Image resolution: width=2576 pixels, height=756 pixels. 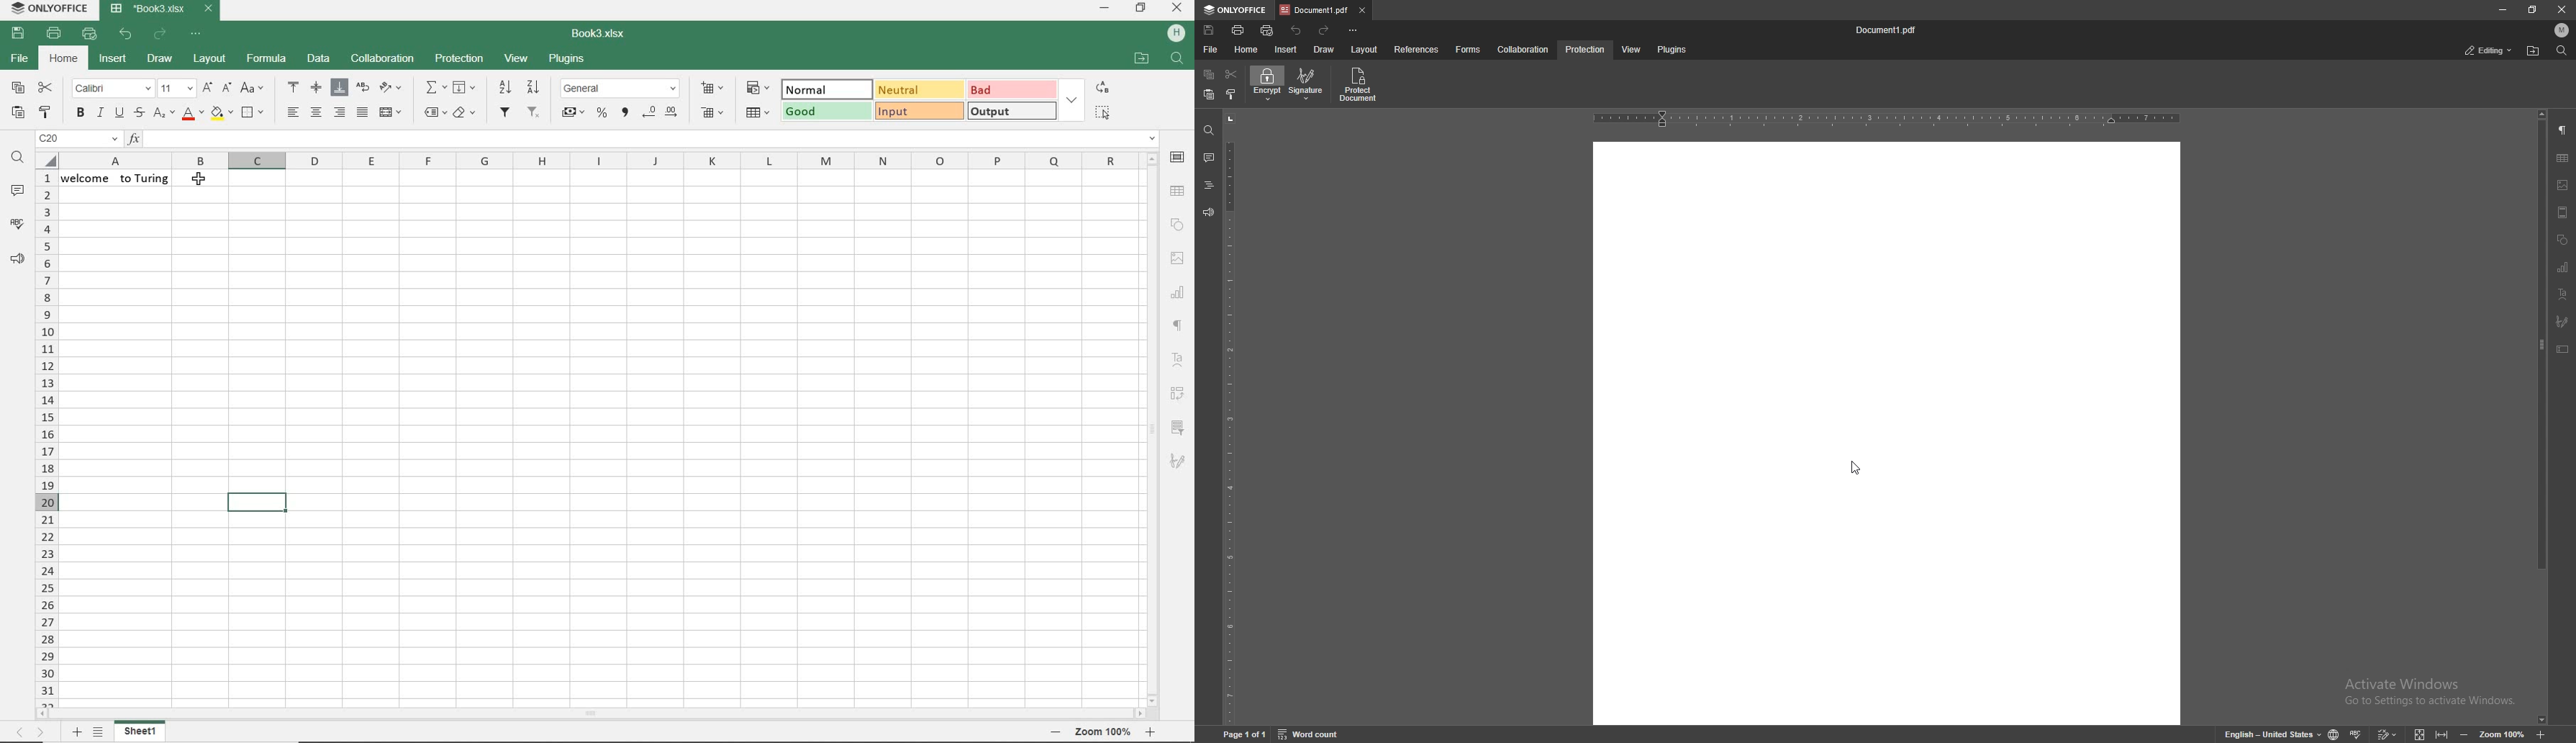 I want to click on insert function, so click(x=642, y=139).